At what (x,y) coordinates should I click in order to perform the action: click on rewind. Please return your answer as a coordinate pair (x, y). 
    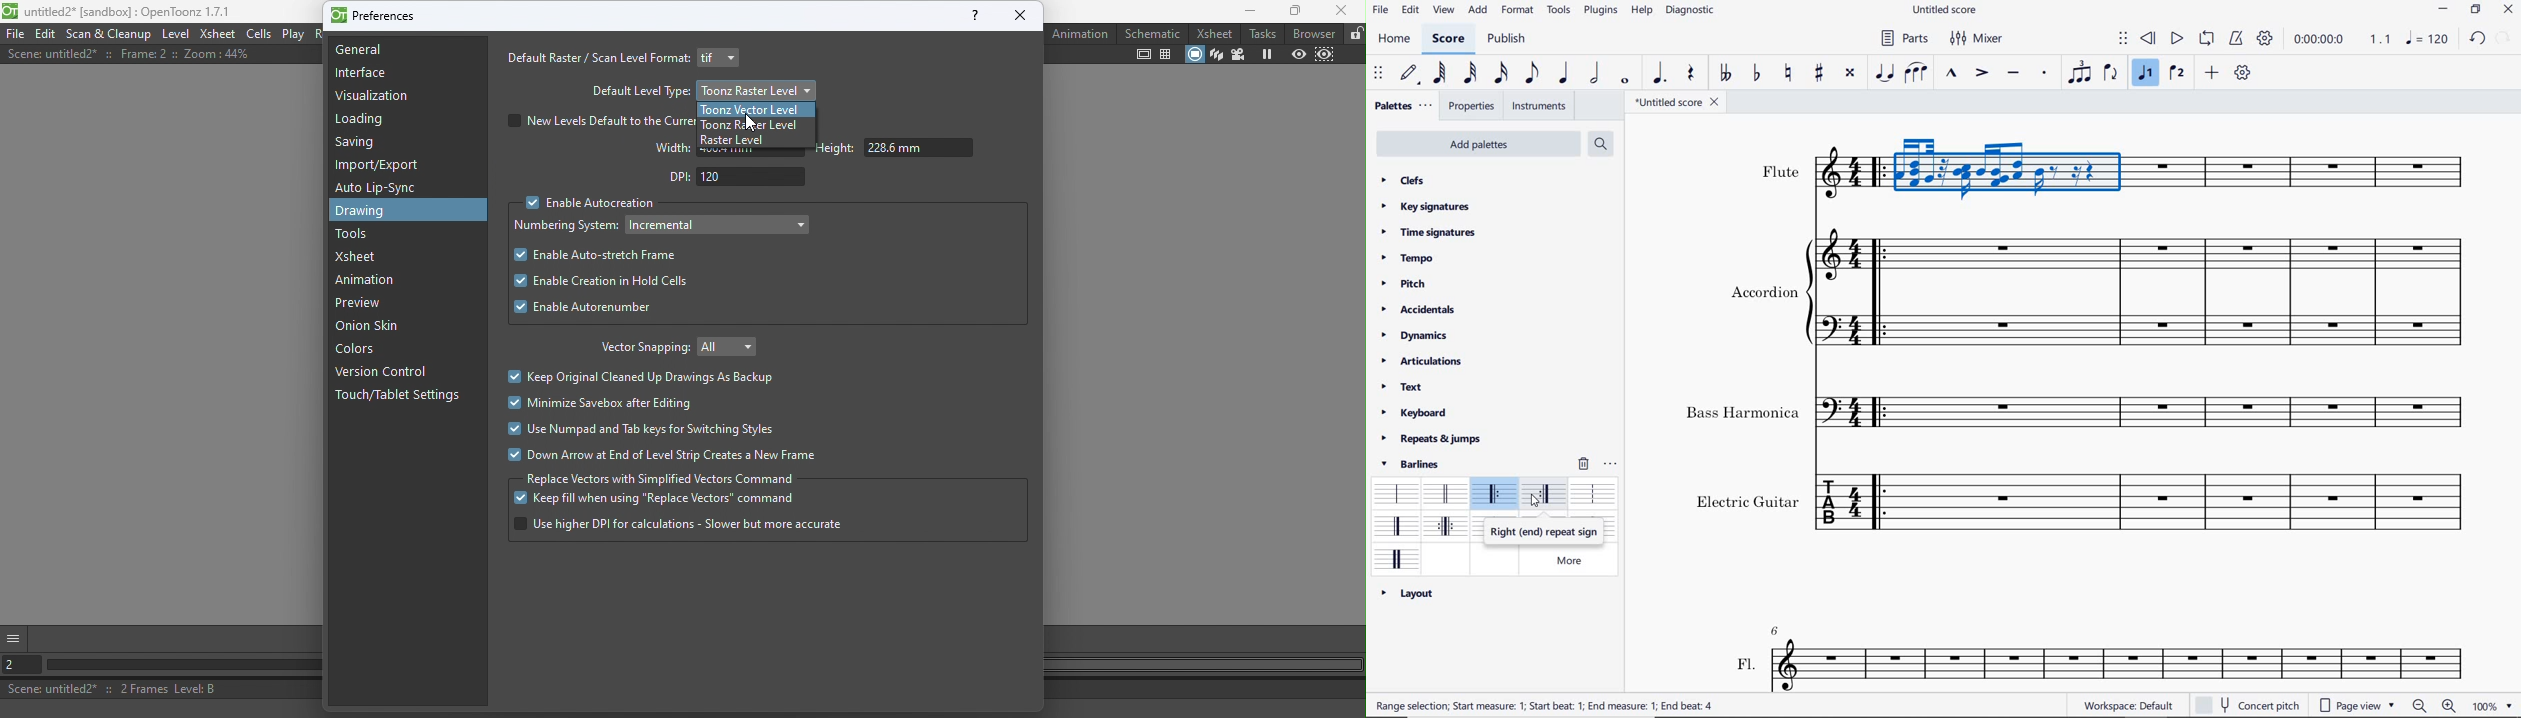
    Looking at the image, I should click on (2149, 39).